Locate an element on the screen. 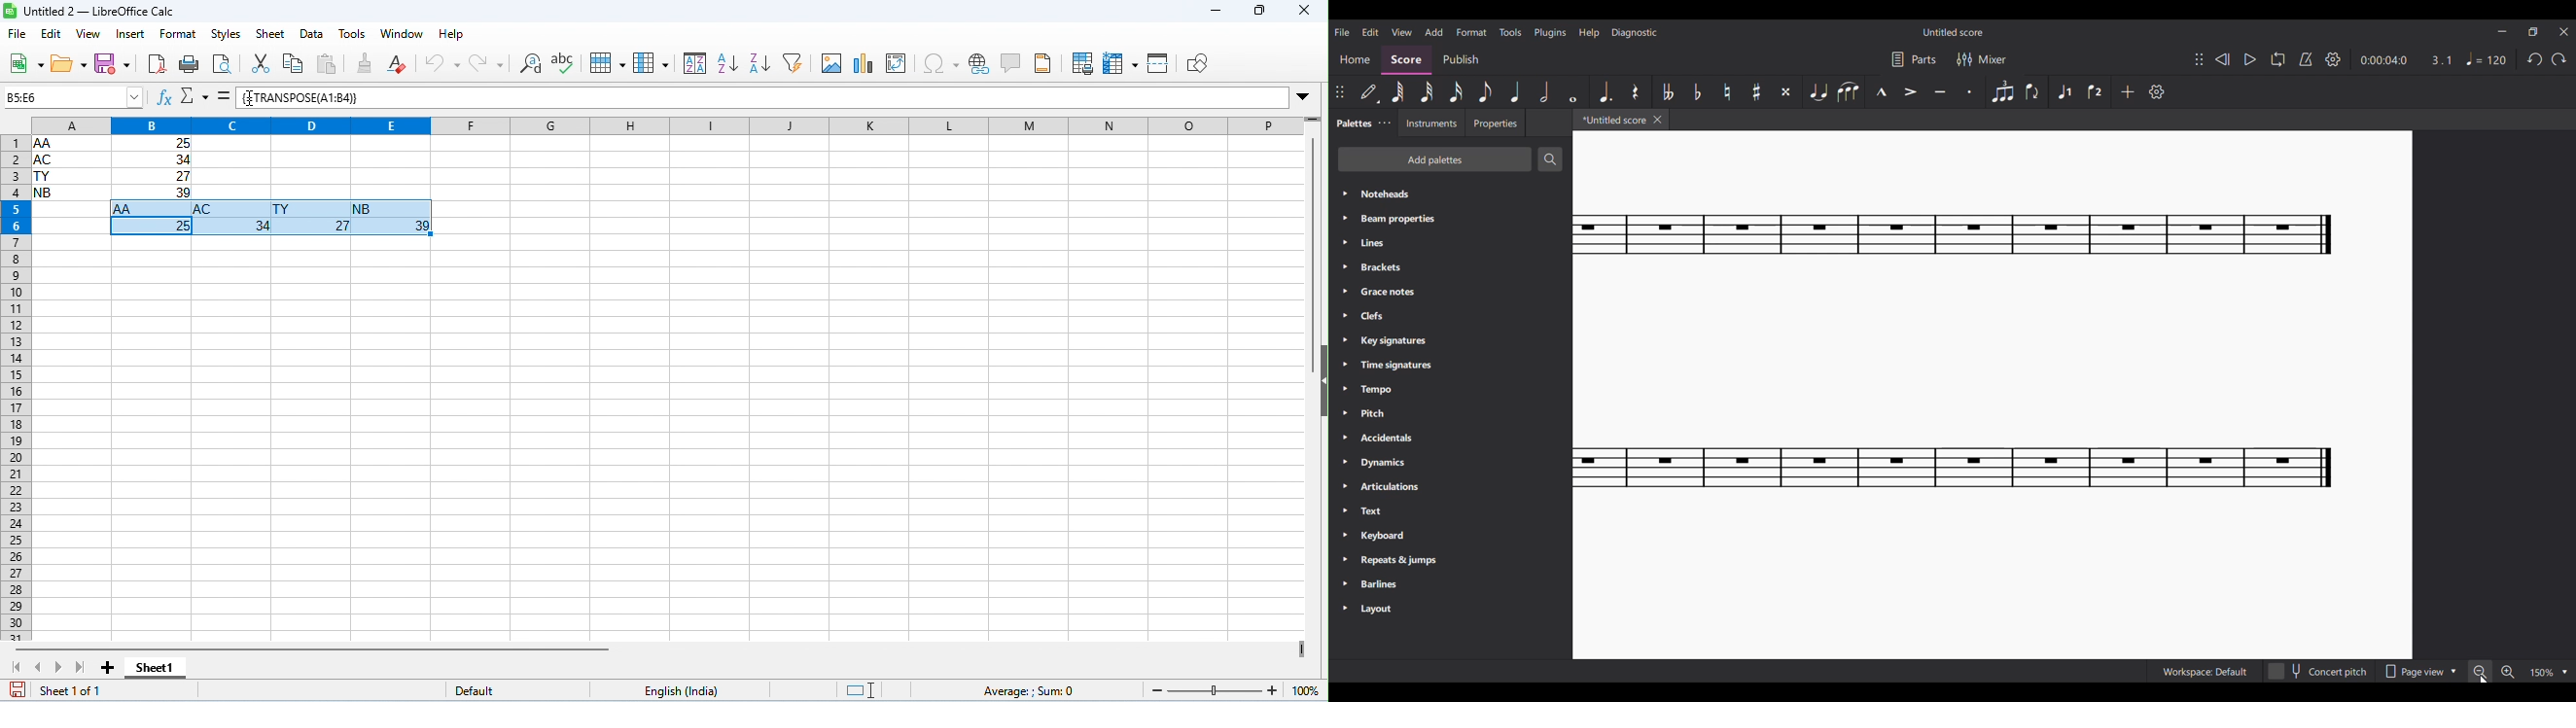  window is located at coordinates (405, 34).